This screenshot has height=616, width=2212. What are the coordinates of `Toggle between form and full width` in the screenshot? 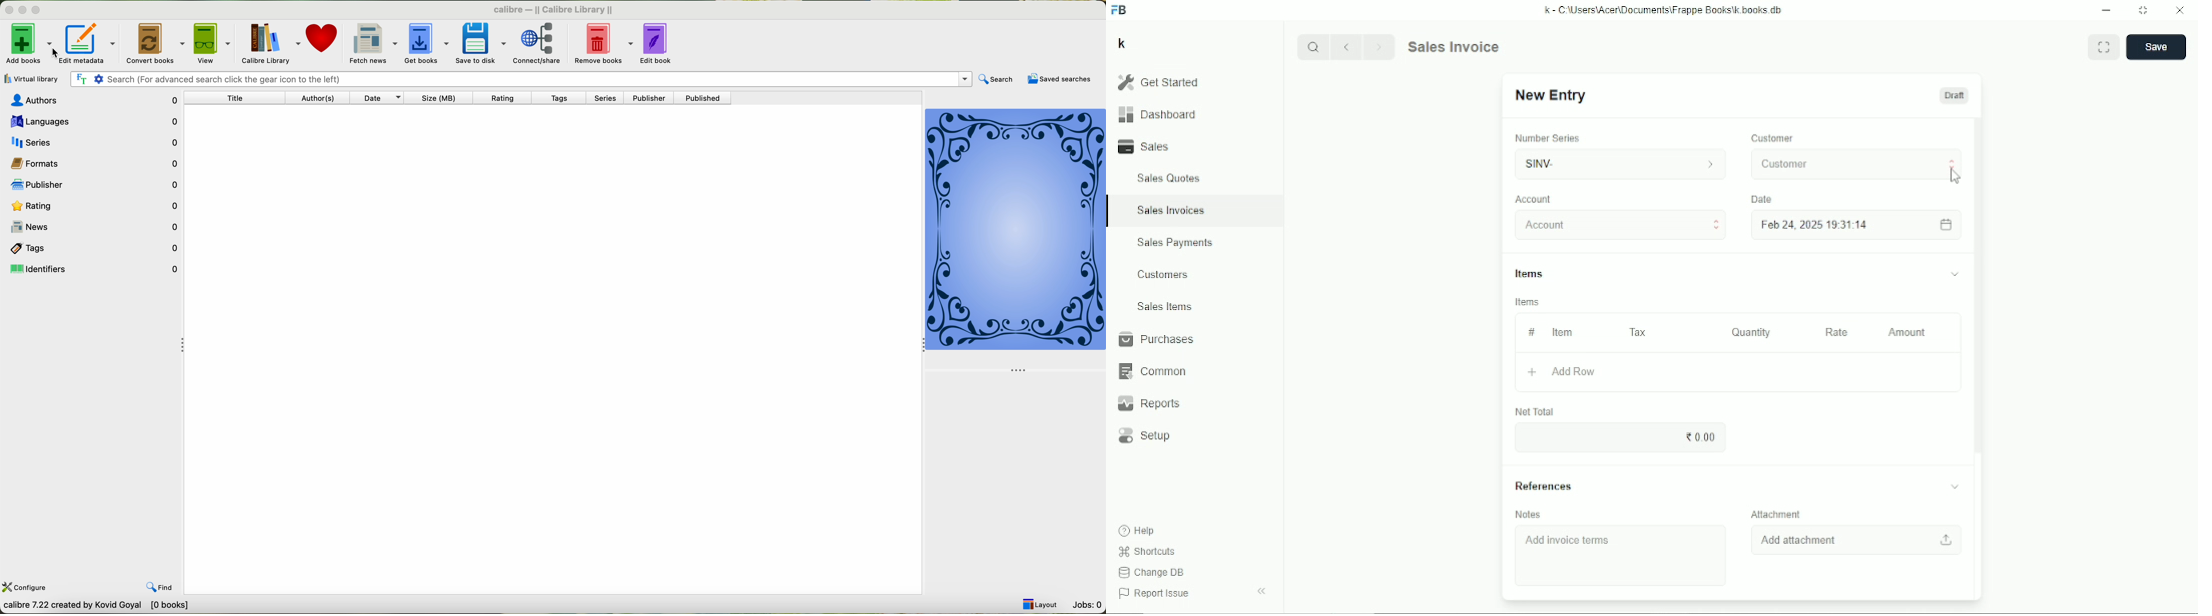 It's located at (2104, 46).